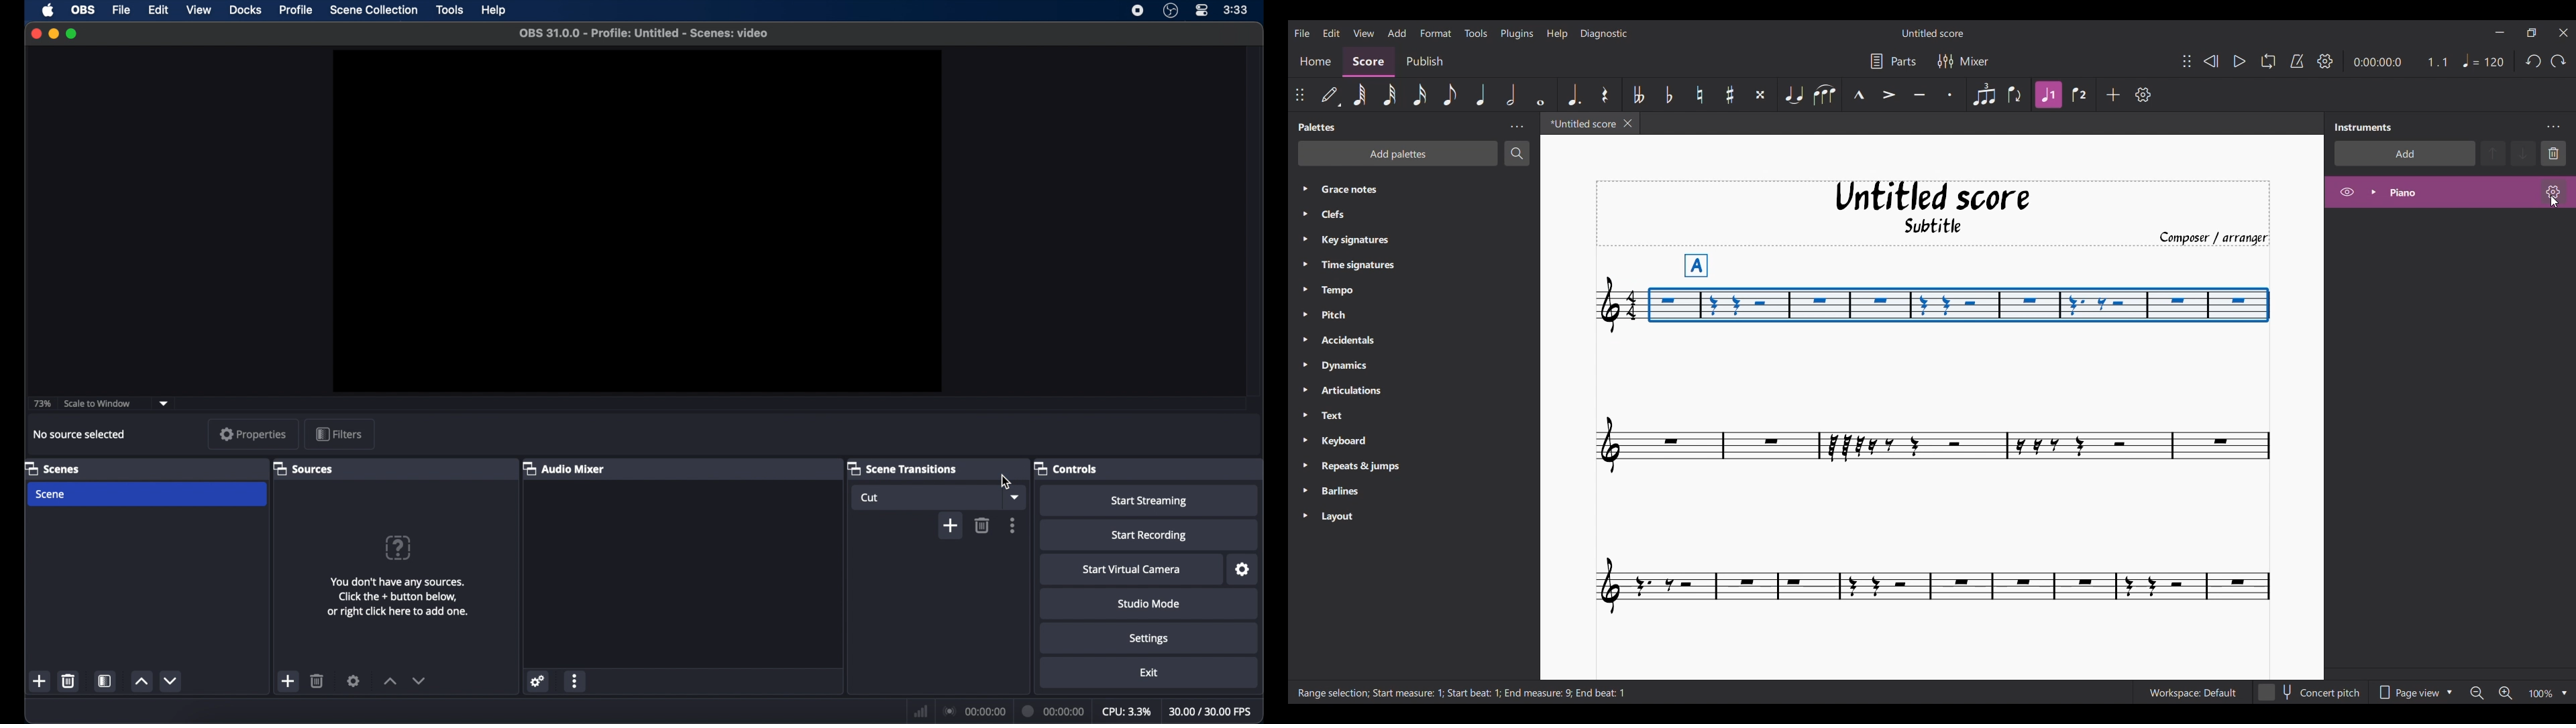  I want to click on scene transitions, so click(903, 468).